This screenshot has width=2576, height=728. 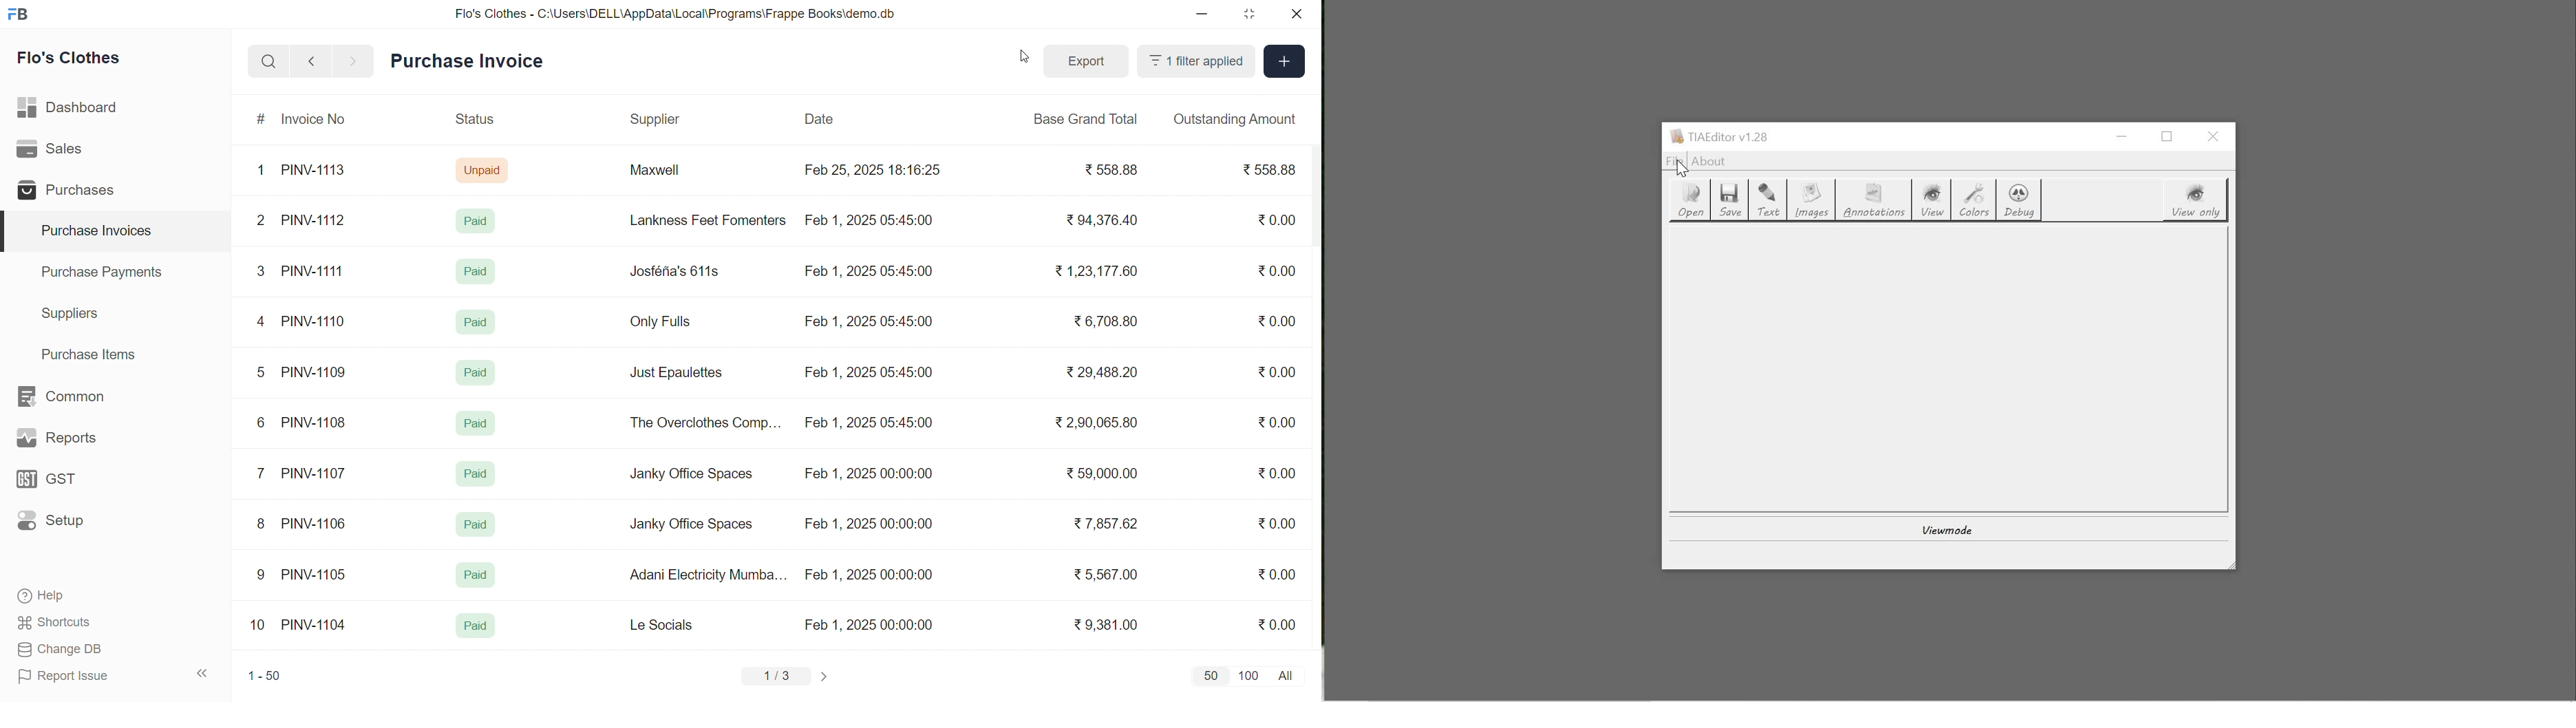 What do you see at coordinates (73, 313) in the screenshot?
I see `Suppliers` at bounding box center [73, 313].